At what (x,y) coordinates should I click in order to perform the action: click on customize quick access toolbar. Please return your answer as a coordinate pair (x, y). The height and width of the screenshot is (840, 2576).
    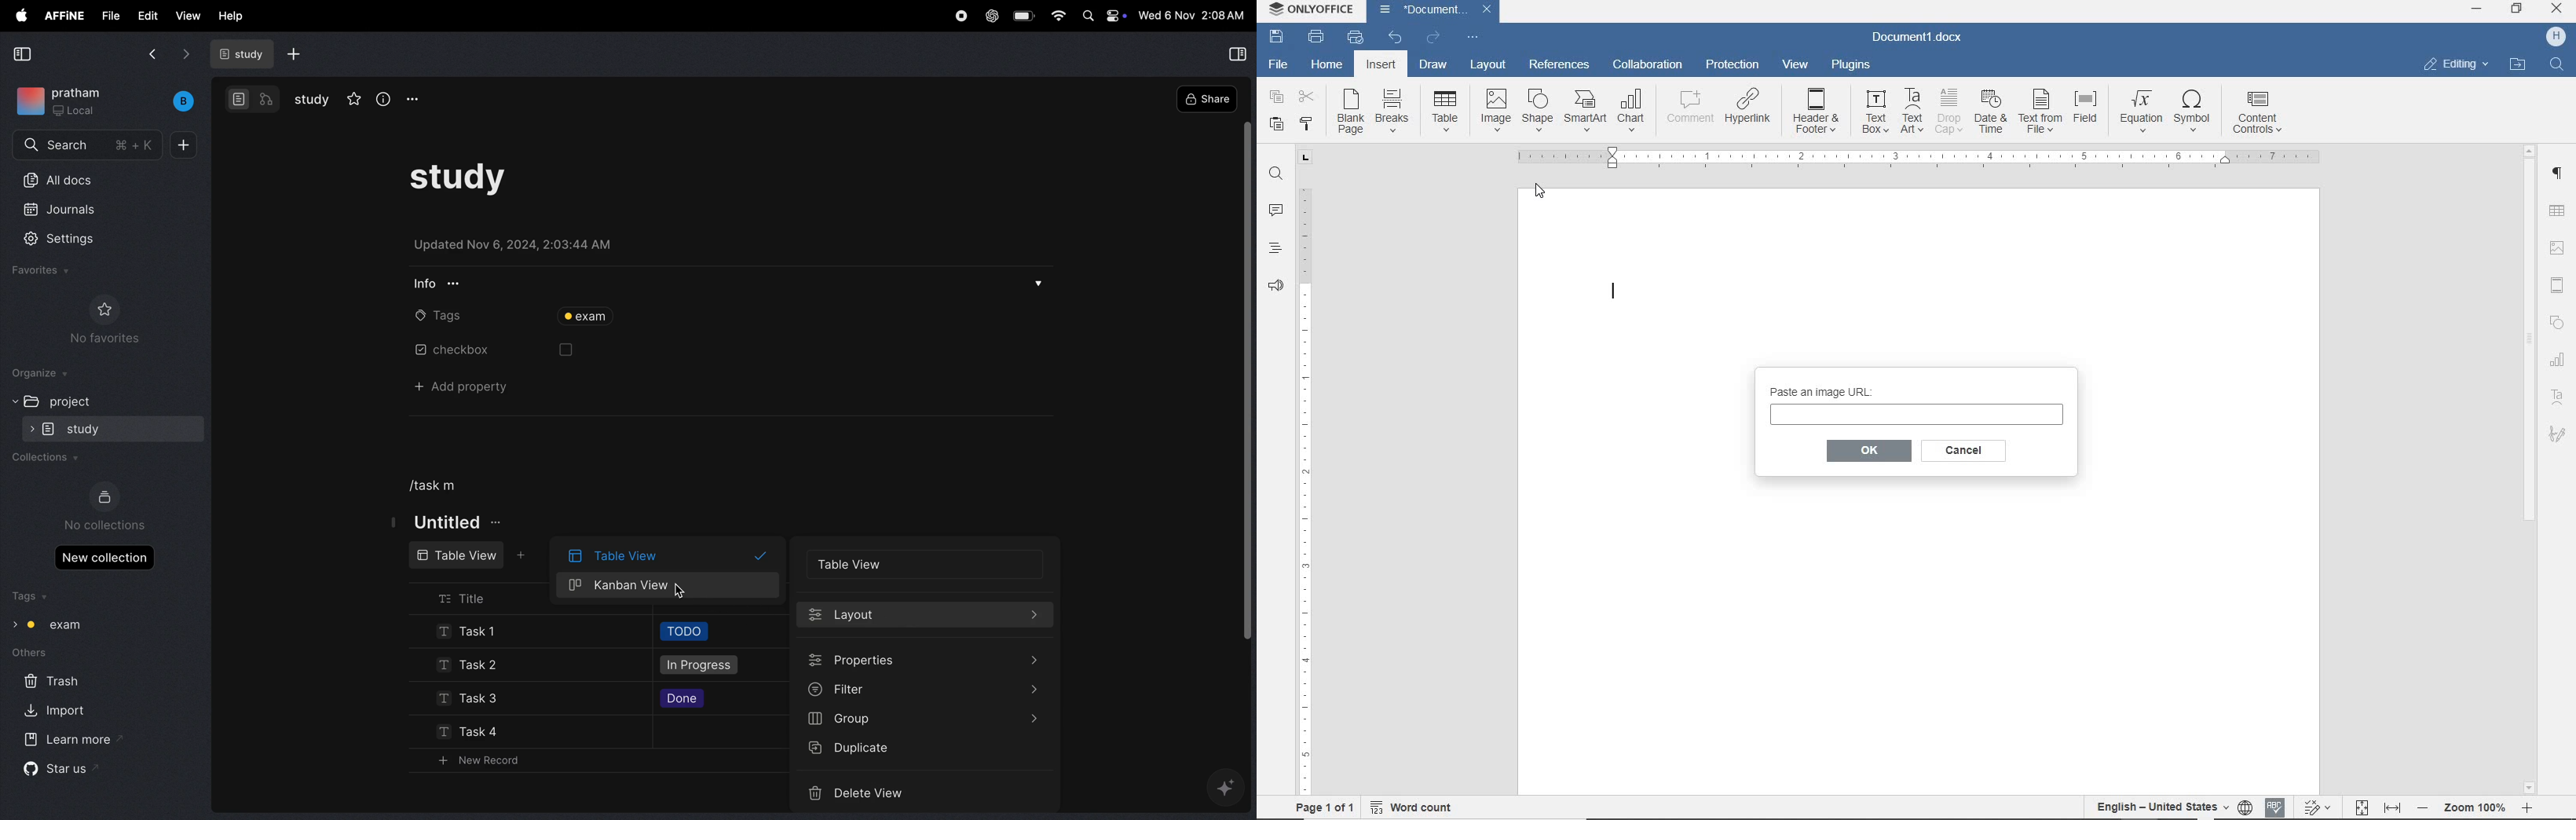
    Looking at the image, I should click on (1473, 37).